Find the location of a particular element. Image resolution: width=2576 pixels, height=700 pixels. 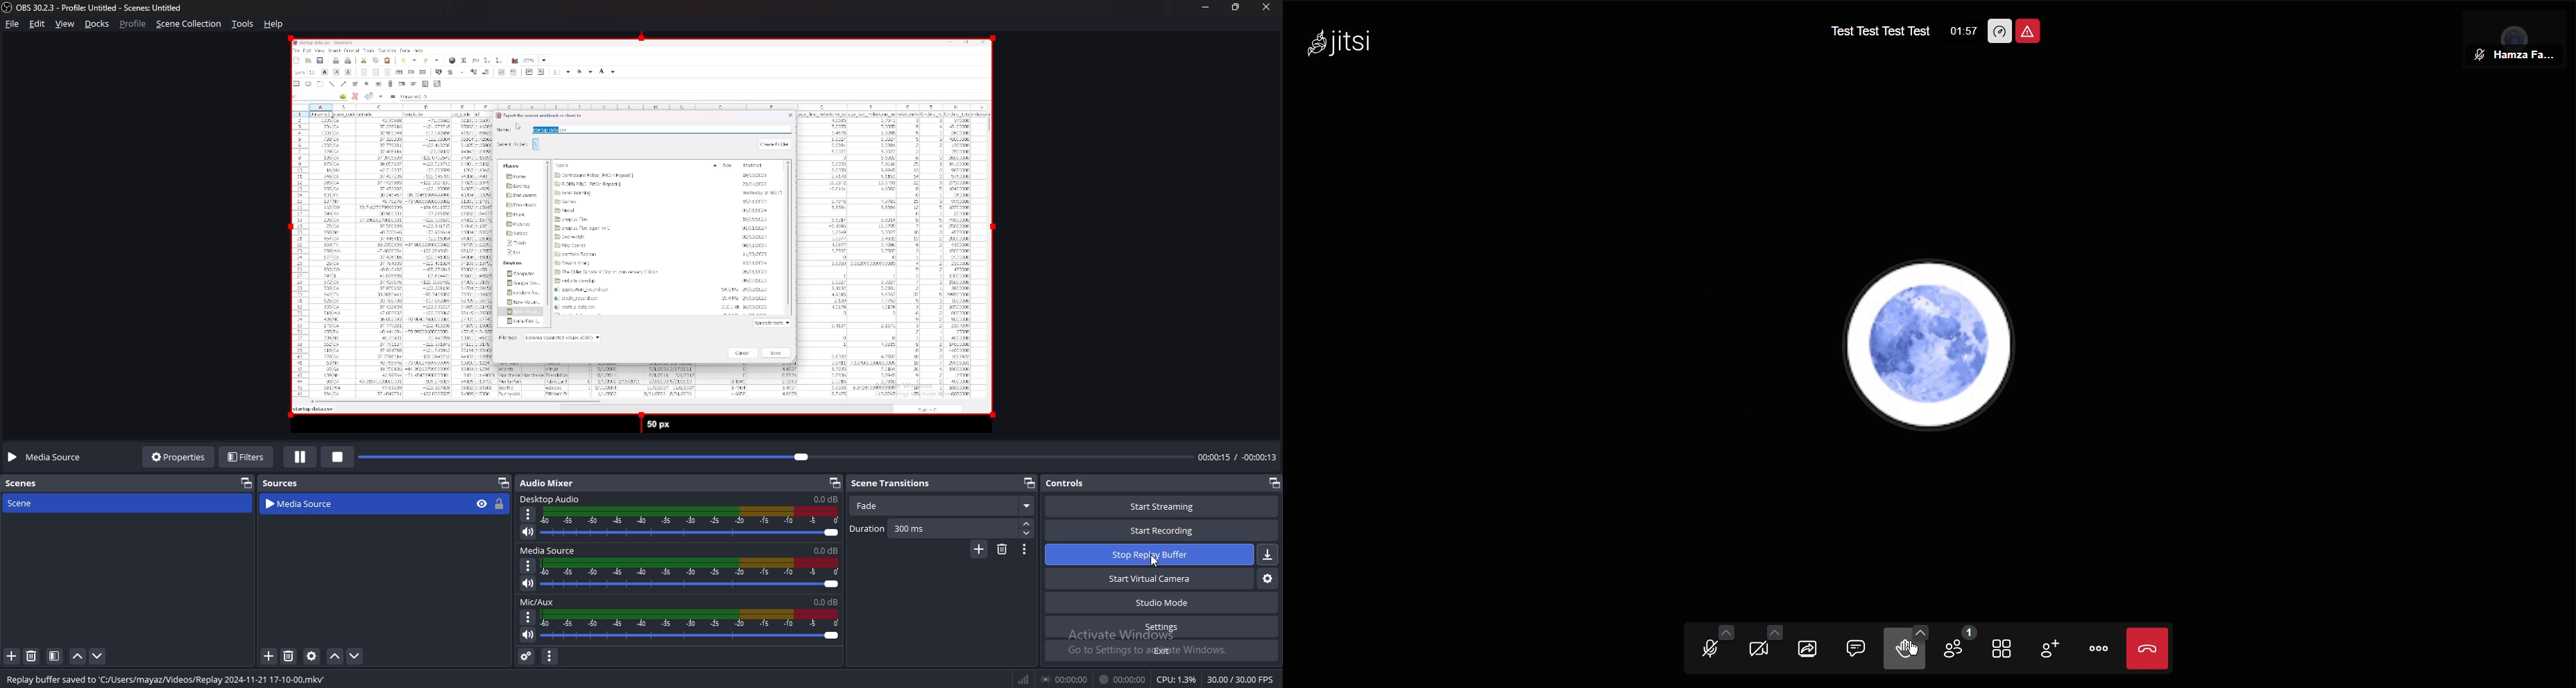

mute is located at coordinates (529, 532).